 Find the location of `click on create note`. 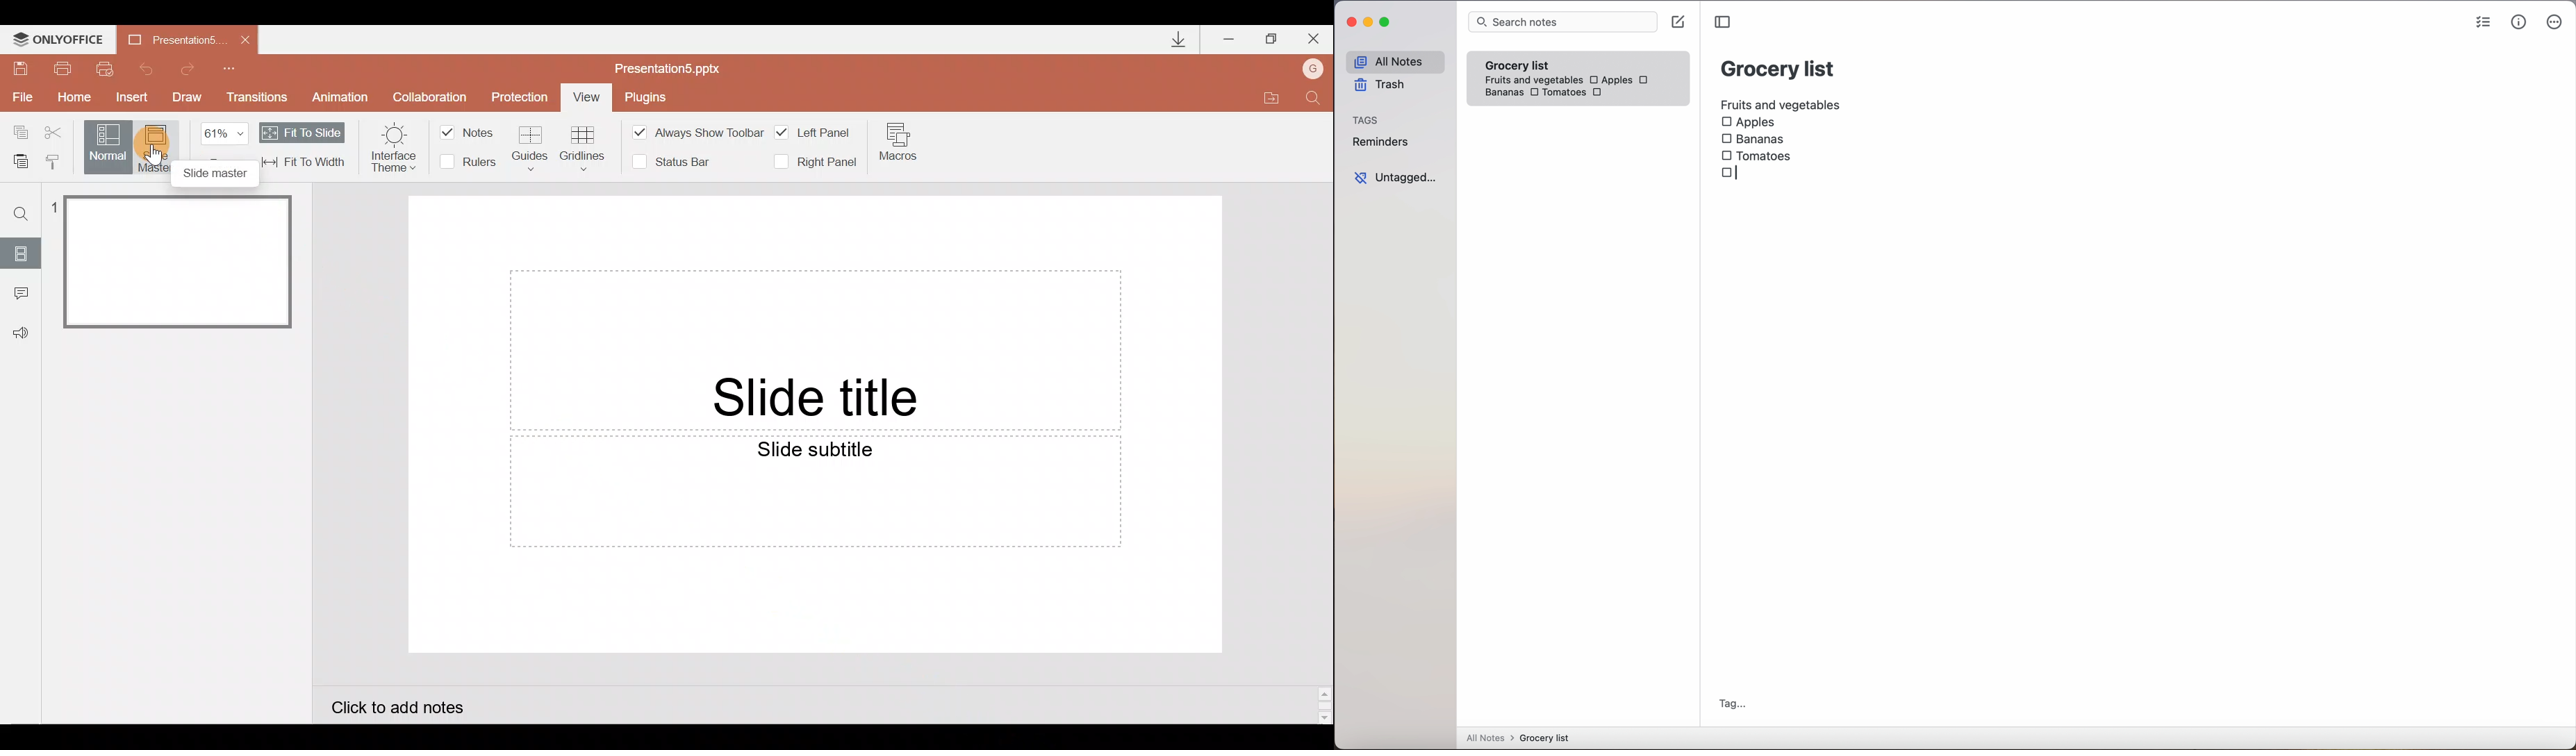

click on create note is located at coordinates (1680, 23).